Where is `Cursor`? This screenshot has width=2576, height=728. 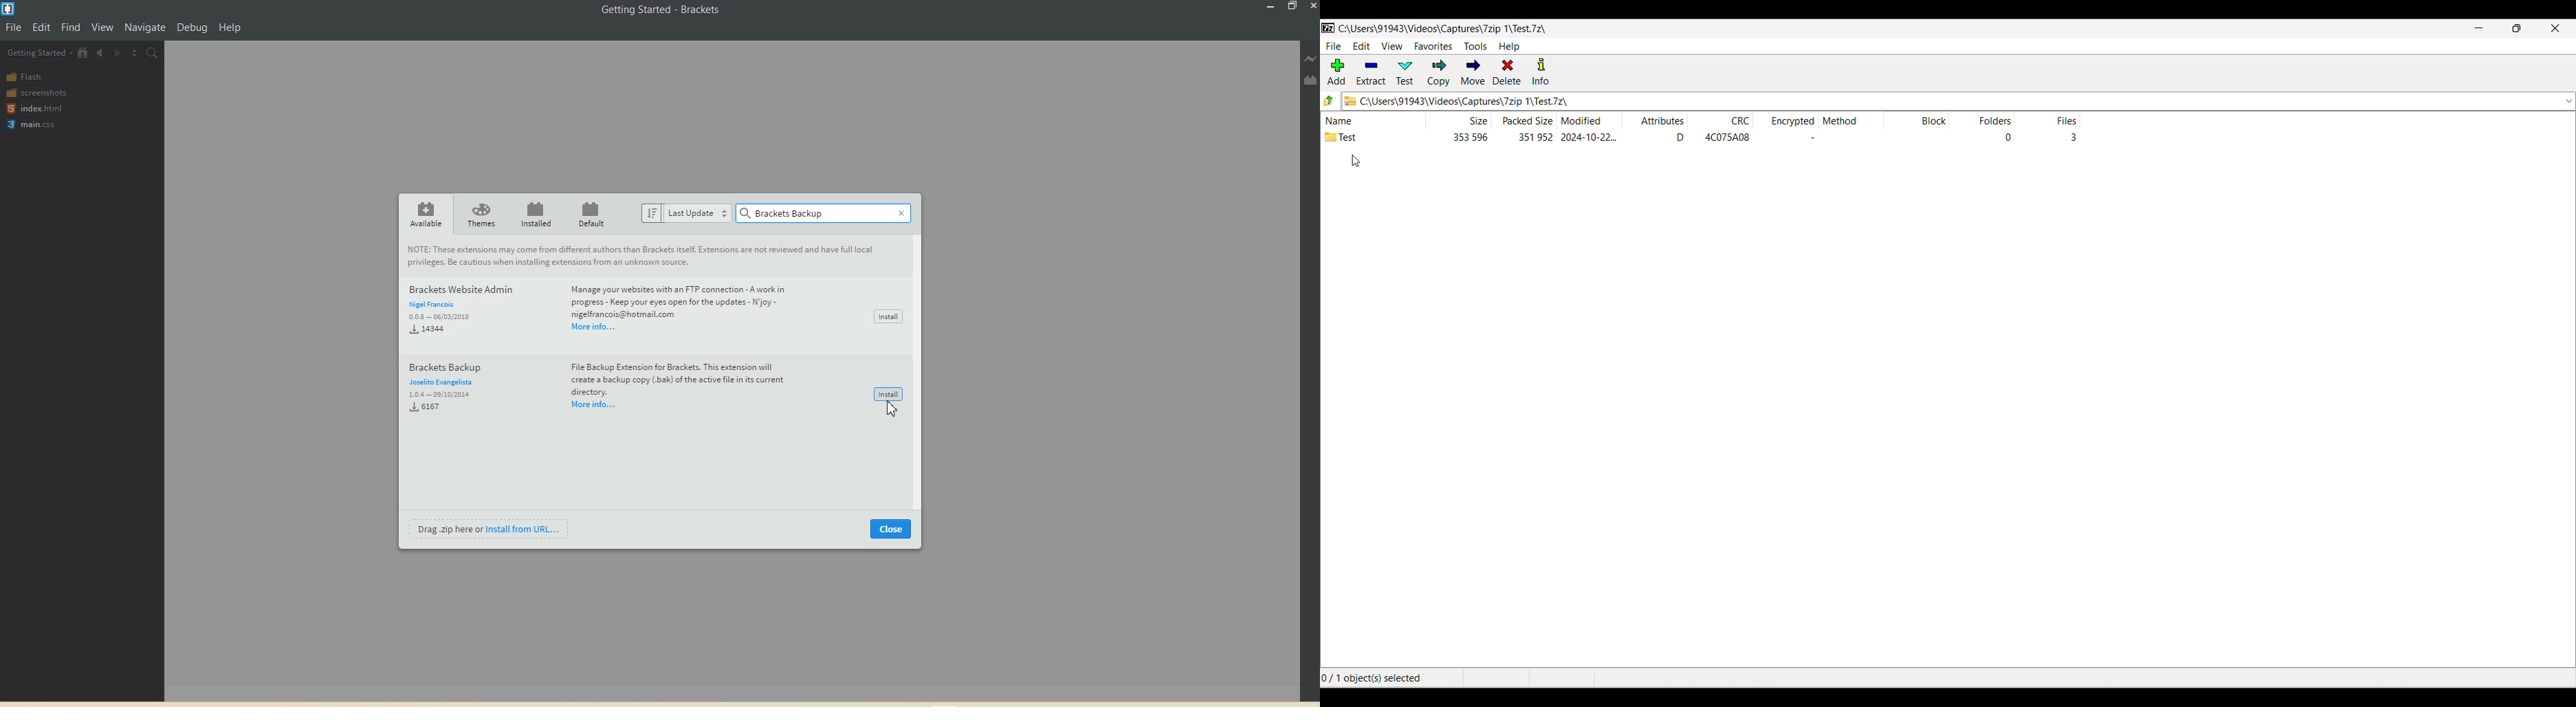
Cursor is located at coordinates (890, 413).